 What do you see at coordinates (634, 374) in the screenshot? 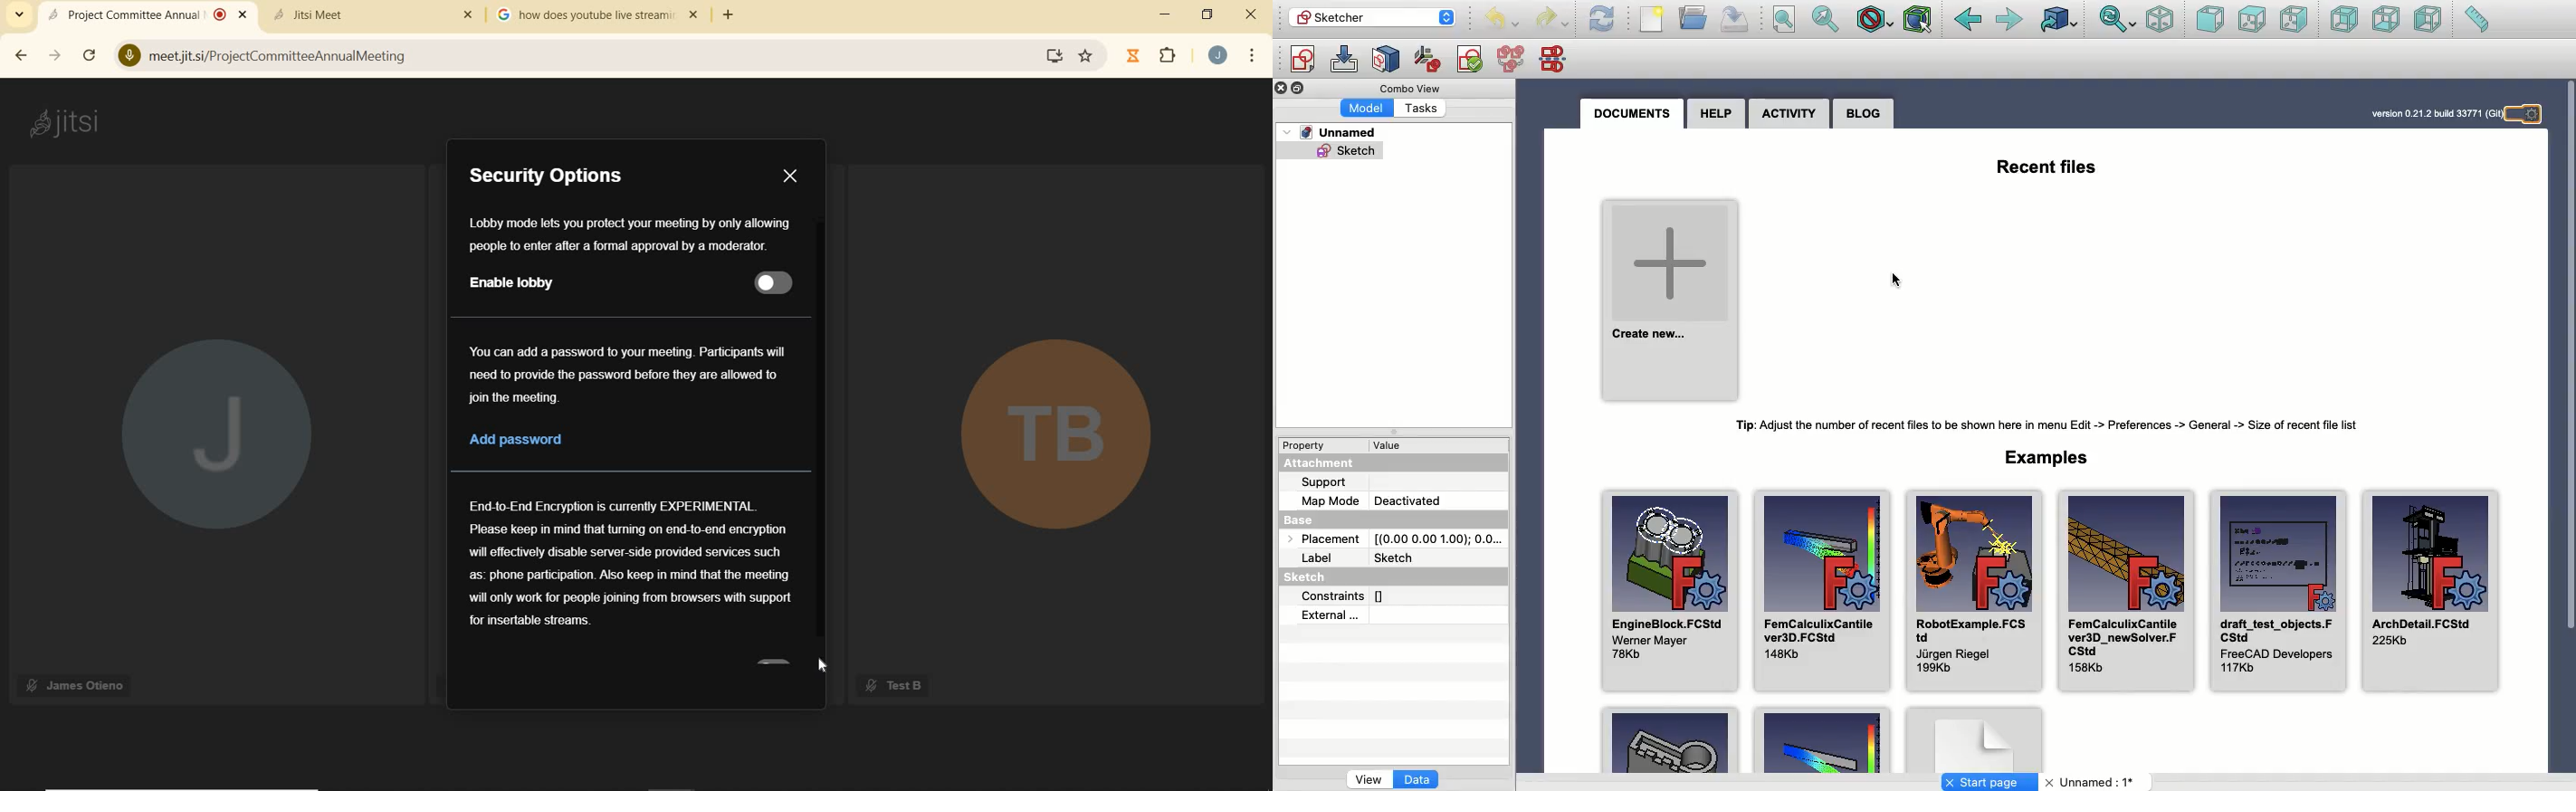
I see `You can add a password to your meeting. Participants willneed to provide the password before they are allowed to join the meeting` at bounding box center [634, 374].